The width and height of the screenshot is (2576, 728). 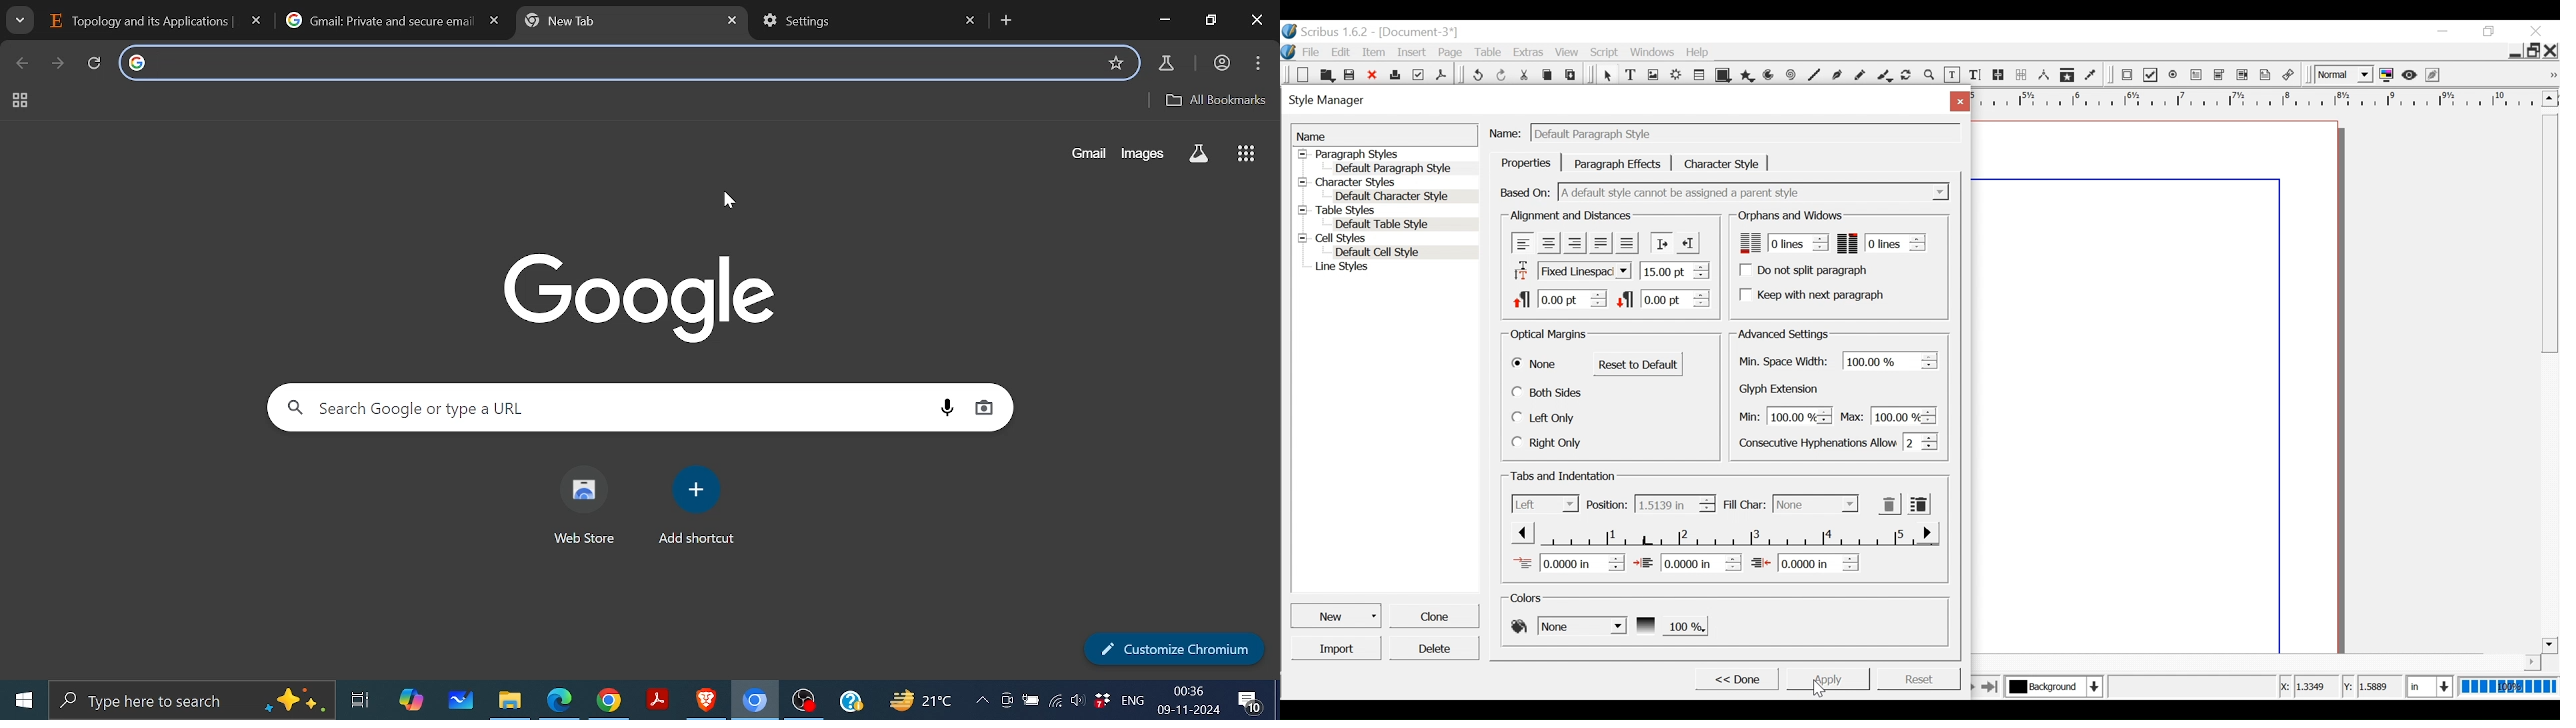 What do you see at coordinates (1674, 504) in the screenshot?
I see `Position of tab` at bounding box center [1674, 504].